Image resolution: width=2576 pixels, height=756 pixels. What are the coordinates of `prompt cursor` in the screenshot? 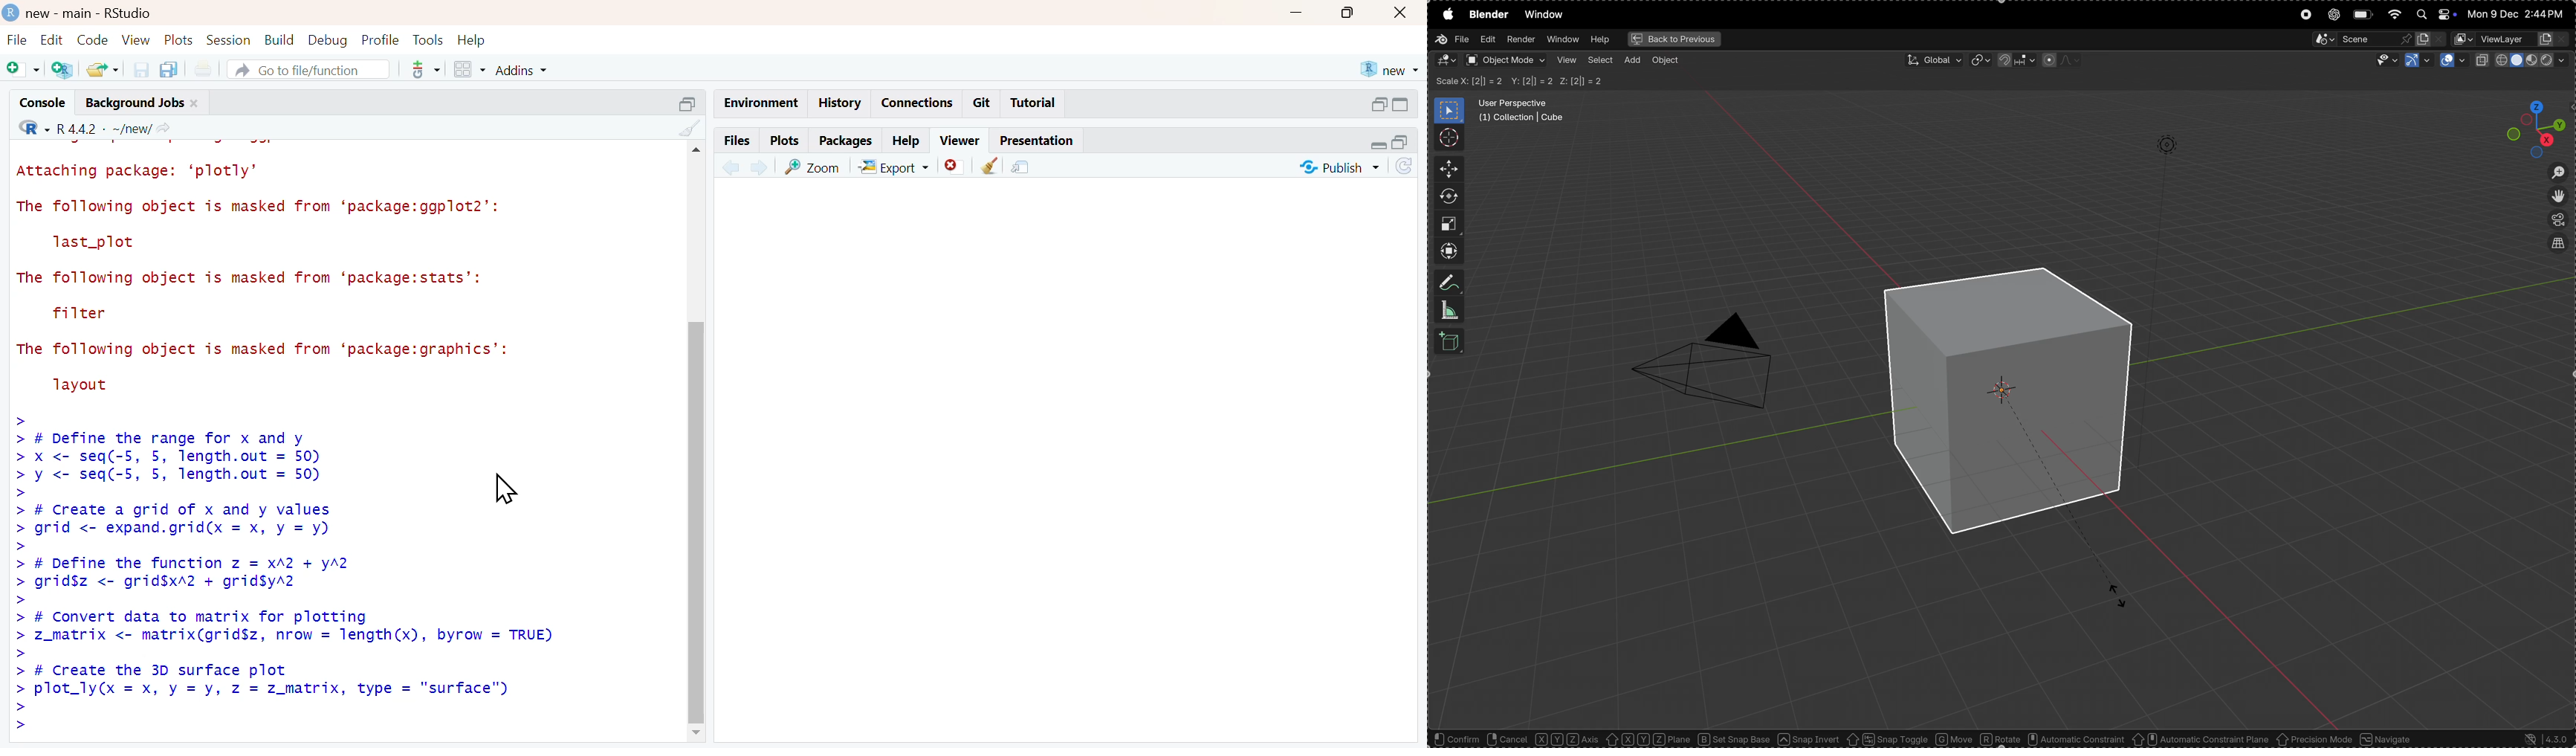 It's located at (21, 547).